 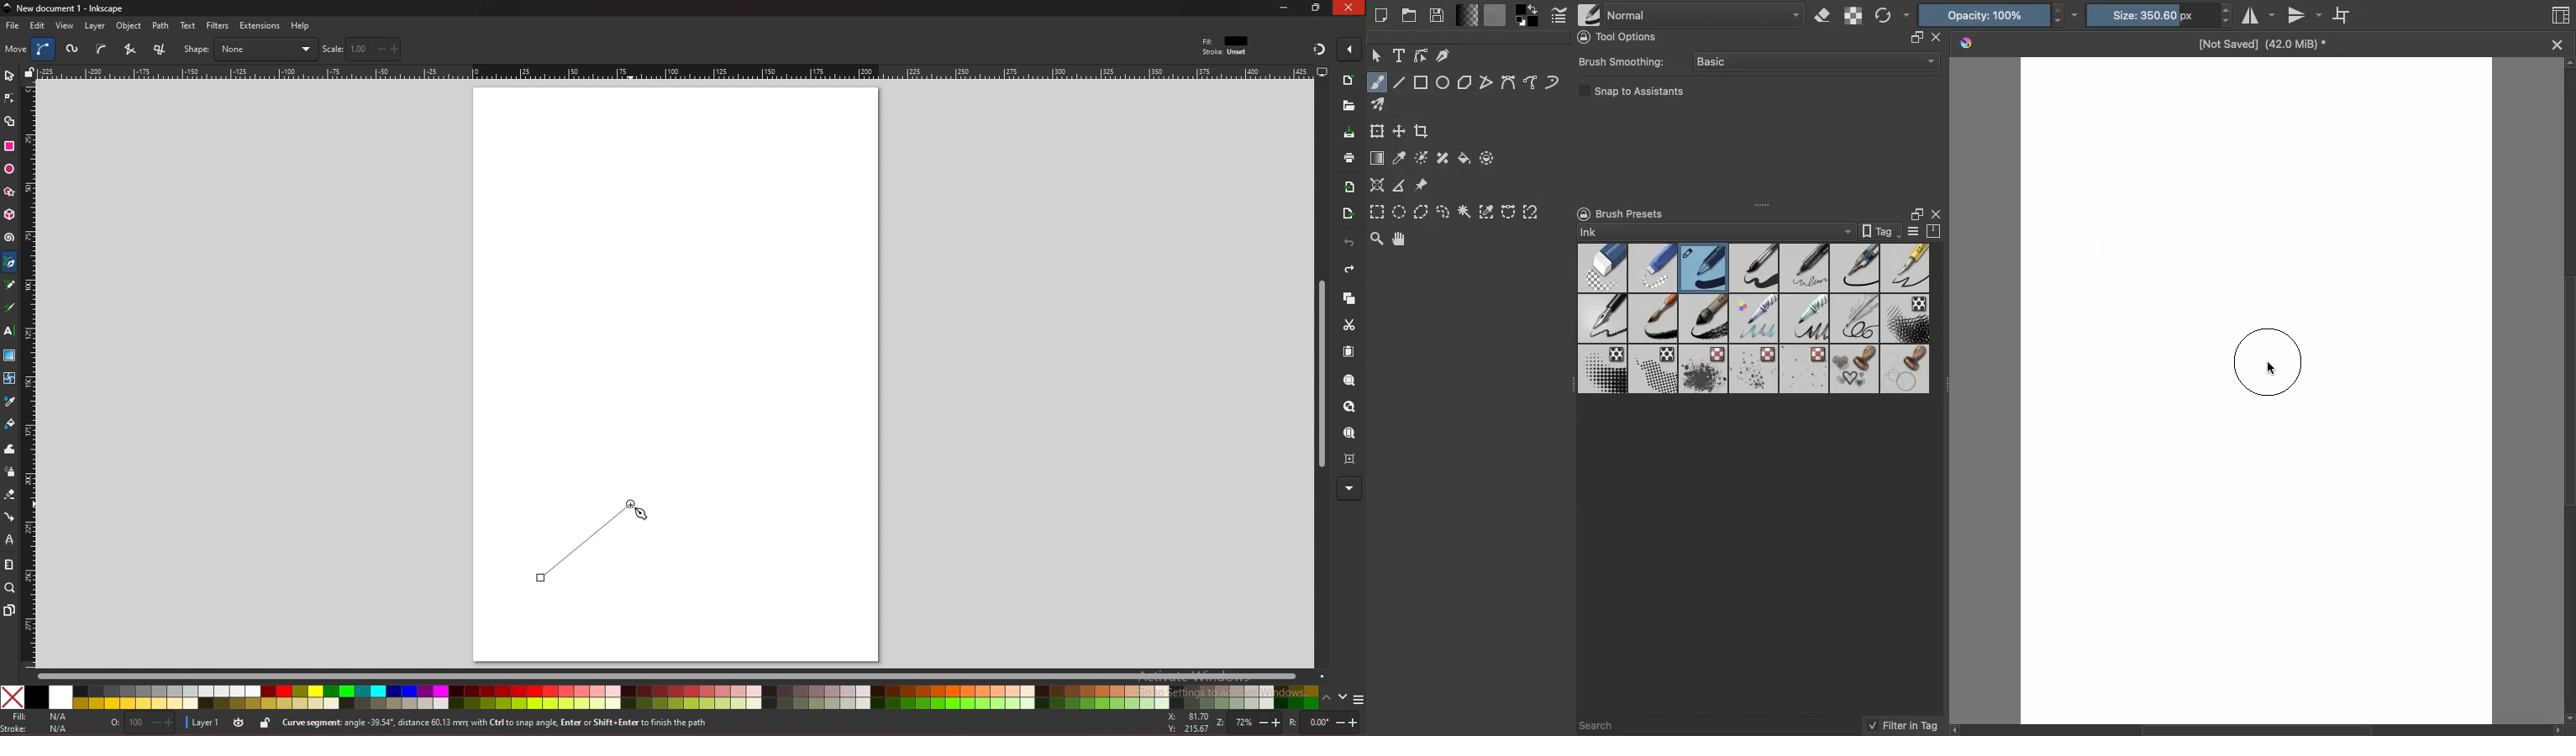 I want to click on Move a layer, so click(x=1400, y=133).